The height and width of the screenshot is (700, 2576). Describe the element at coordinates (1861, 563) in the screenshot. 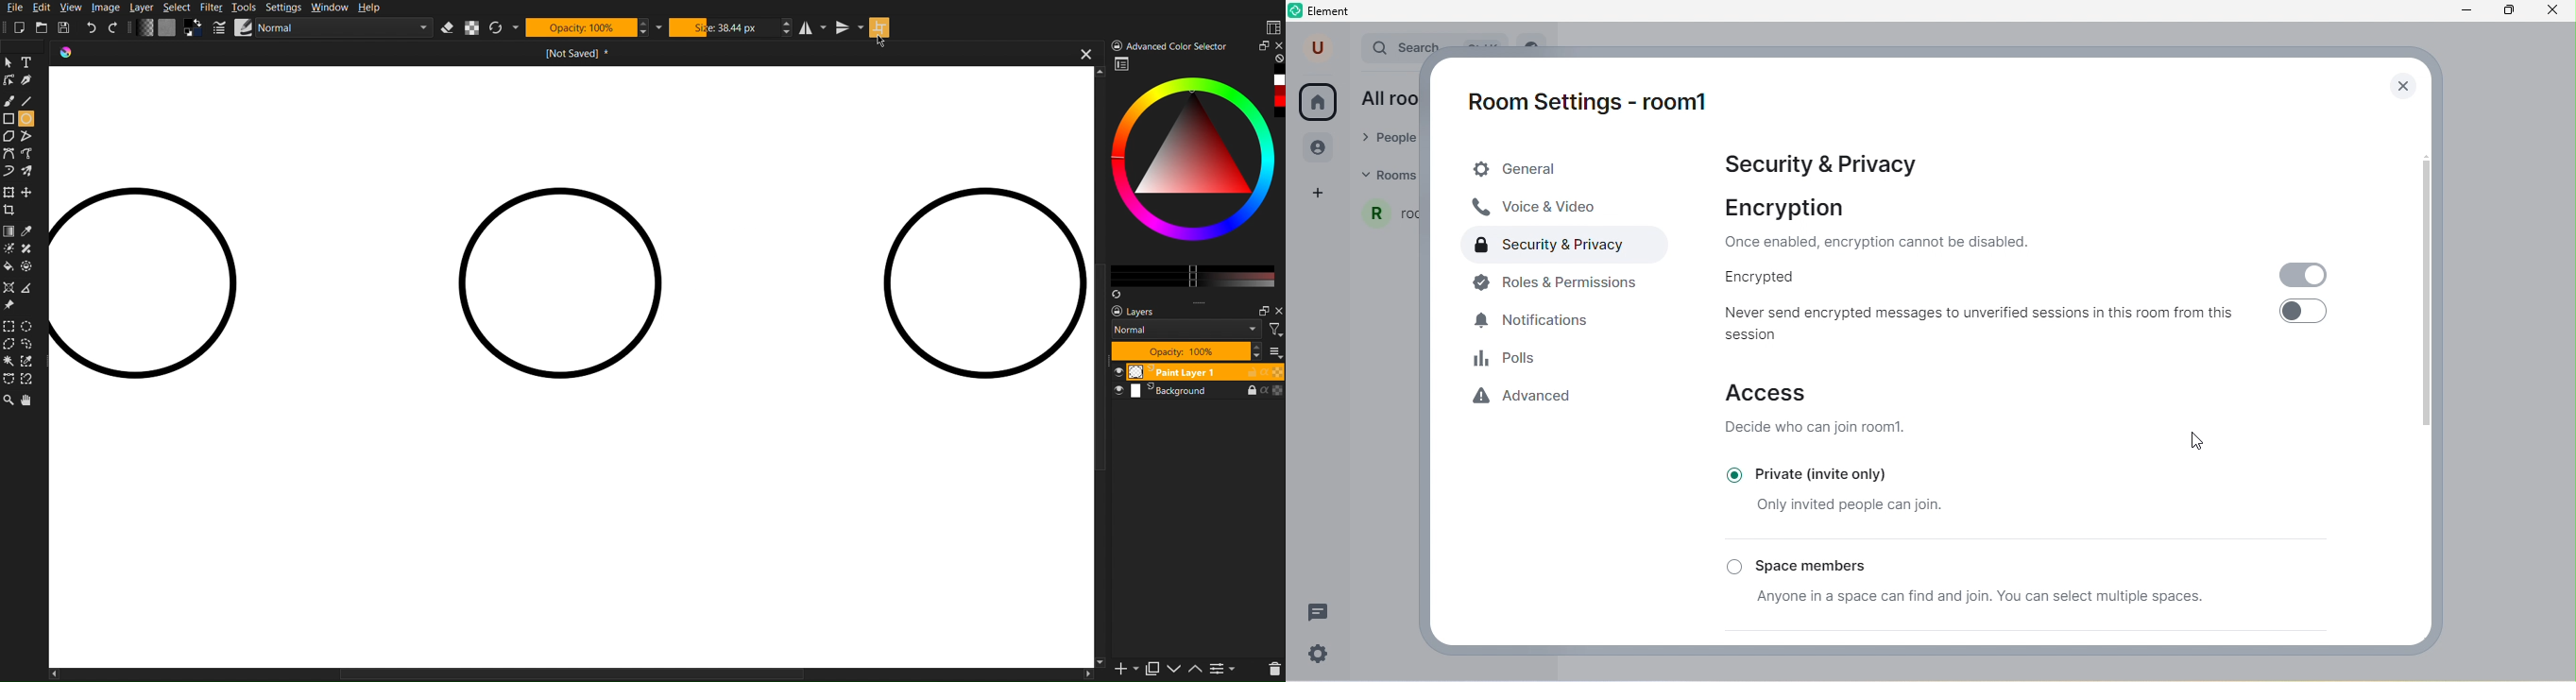

I see `space members` at that location.